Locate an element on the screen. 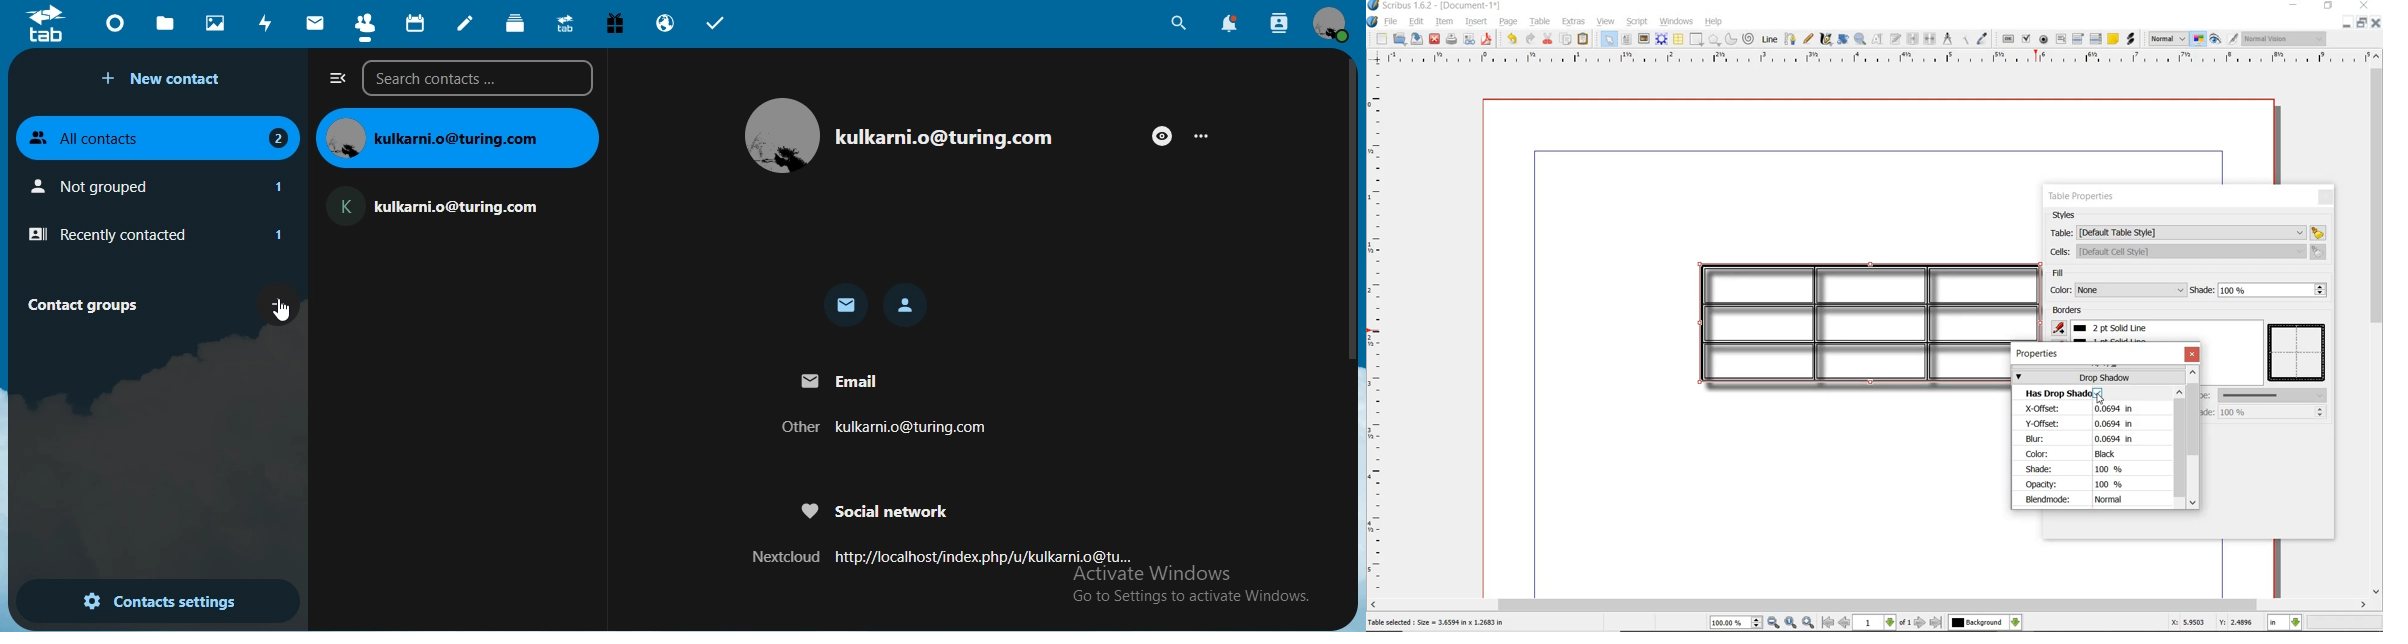 This screenshot has width=2408, height=644. Color: Black is located at coordinates (2083, 455).